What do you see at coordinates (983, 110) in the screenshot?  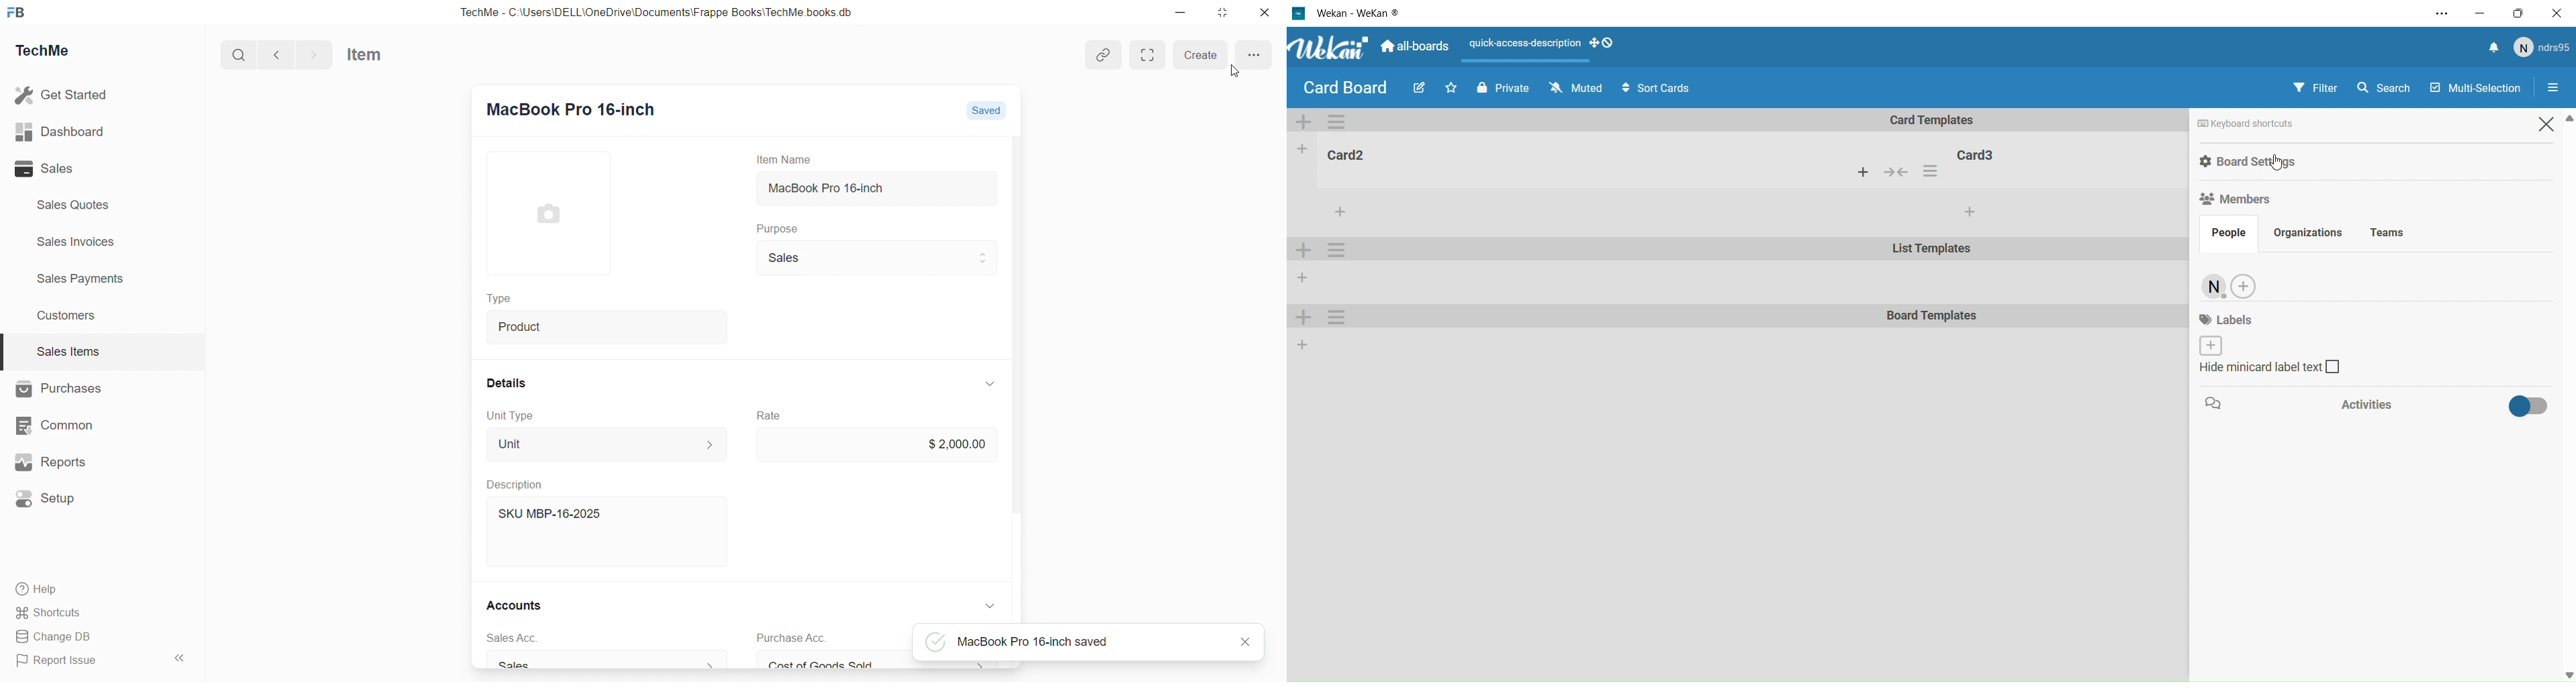 I see `Saved` at bounding box center [983, 110].